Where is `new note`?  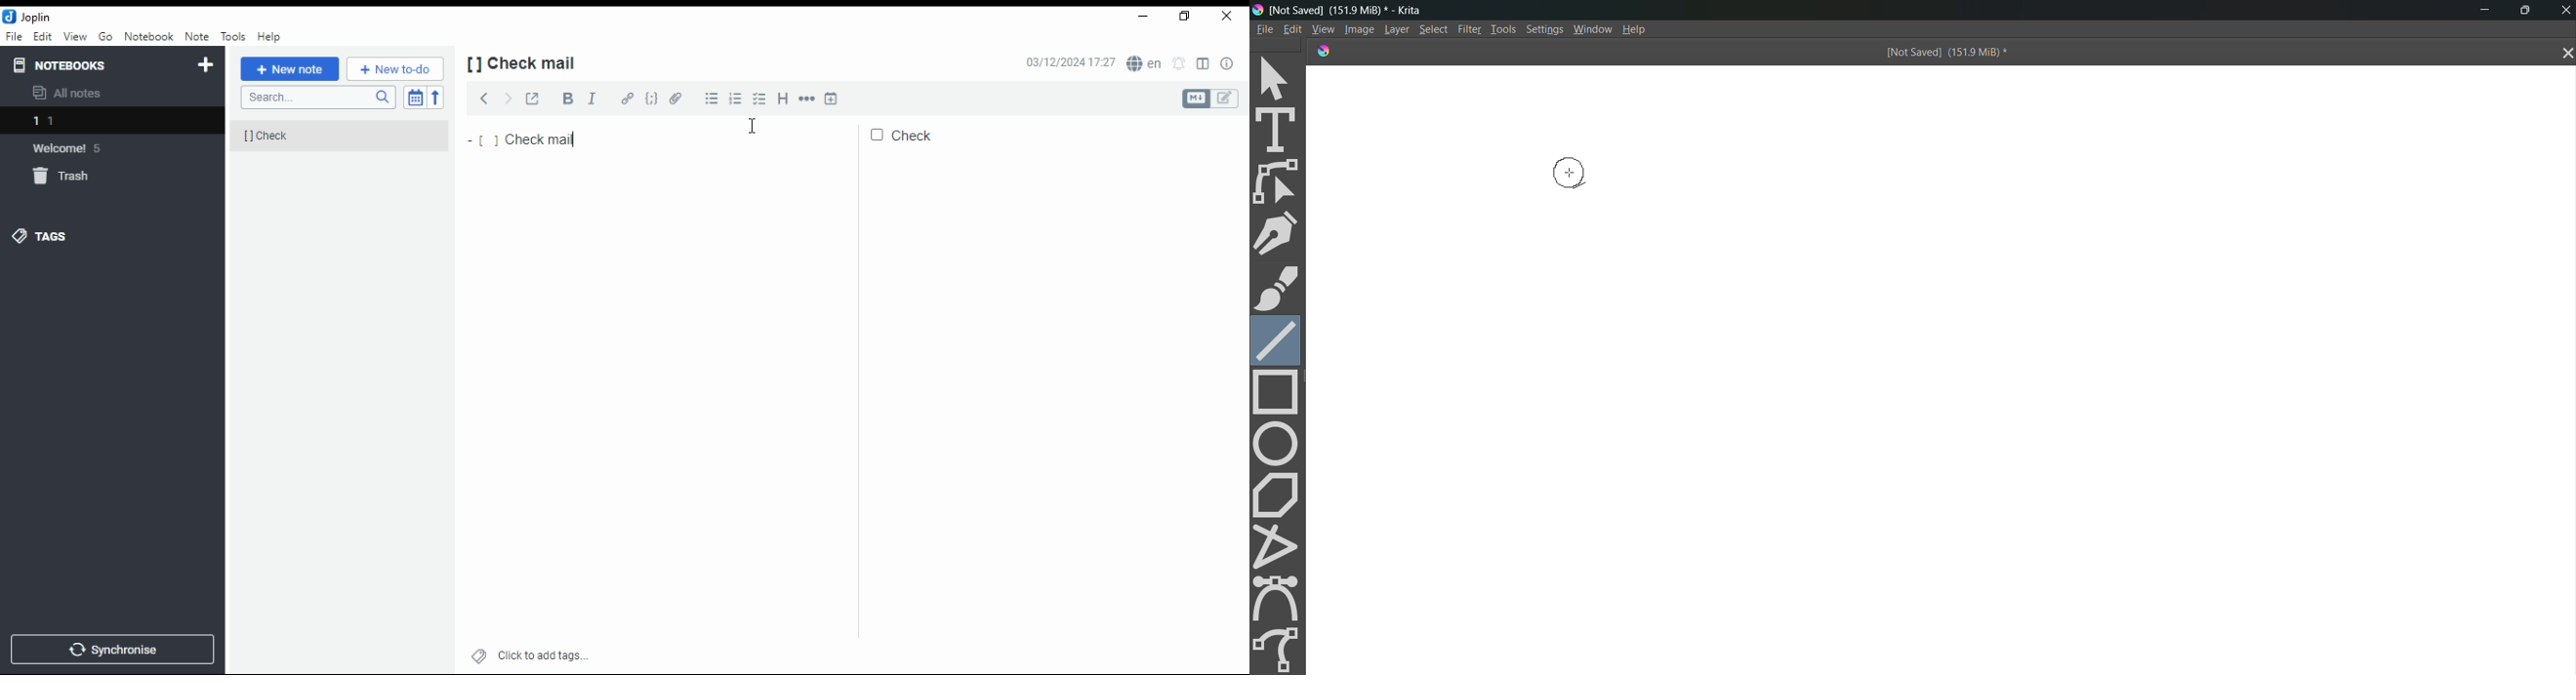
new note is located at coordinates (290, 69).